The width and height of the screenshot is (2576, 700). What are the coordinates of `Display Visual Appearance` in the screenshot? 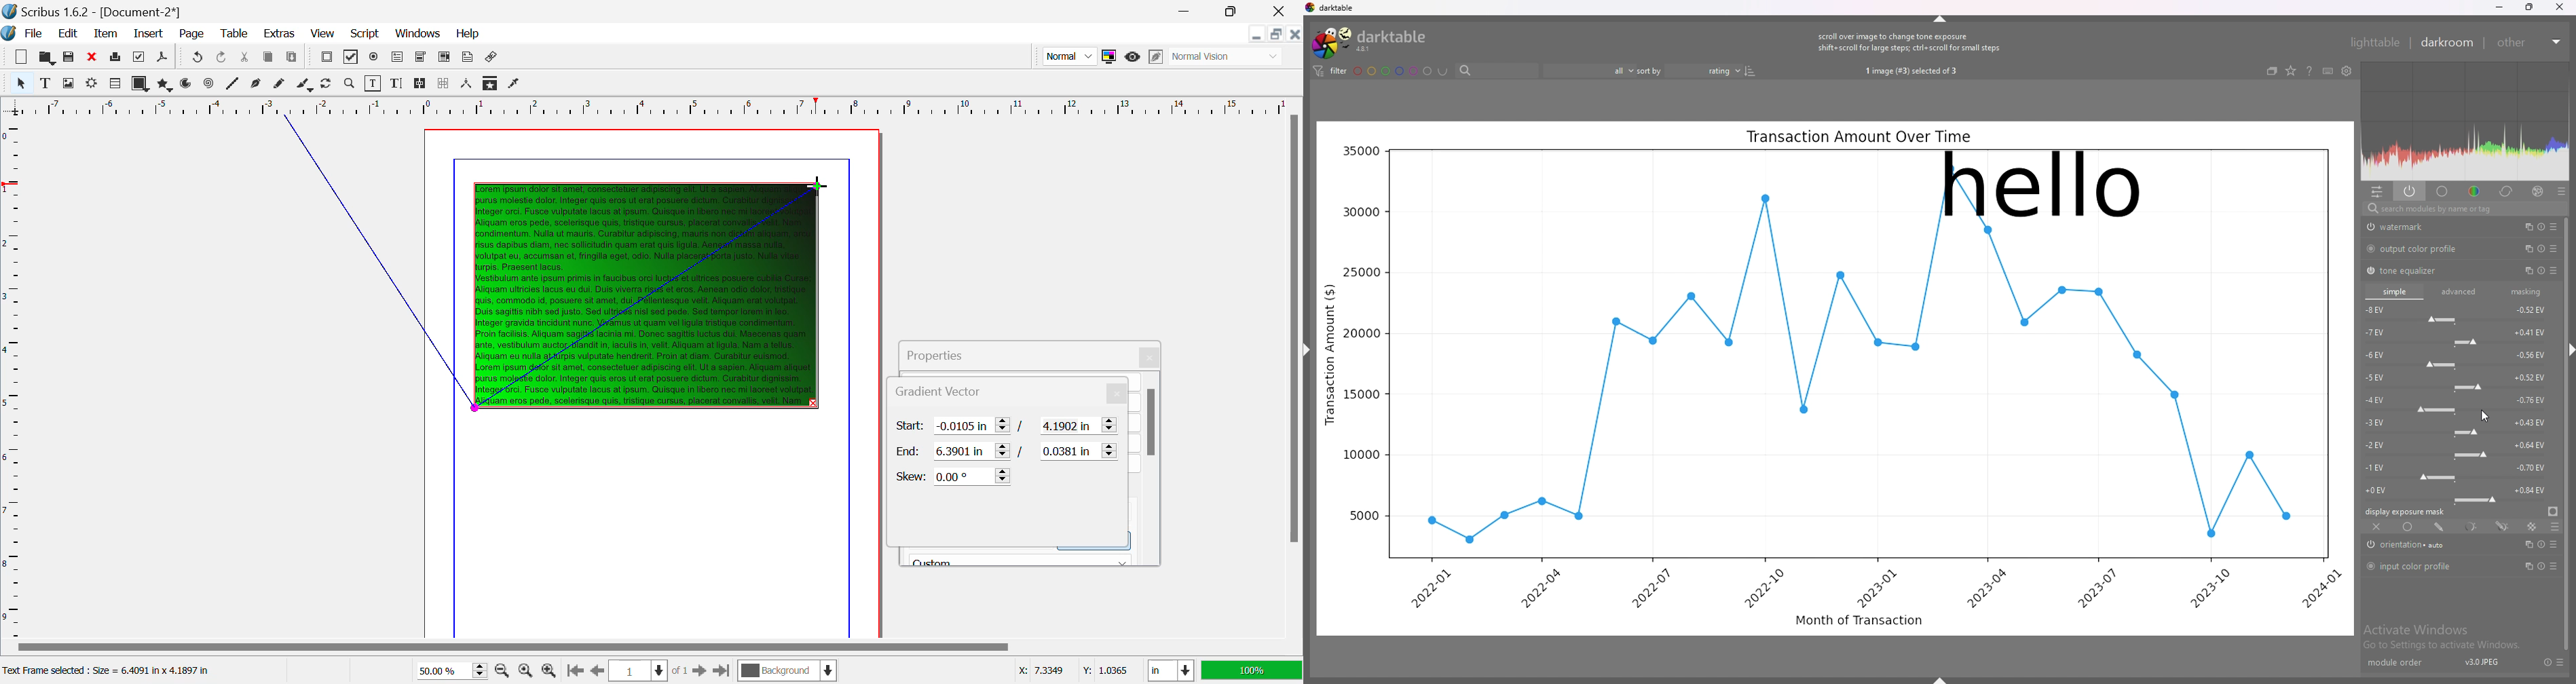 It's located at (1227, 56).